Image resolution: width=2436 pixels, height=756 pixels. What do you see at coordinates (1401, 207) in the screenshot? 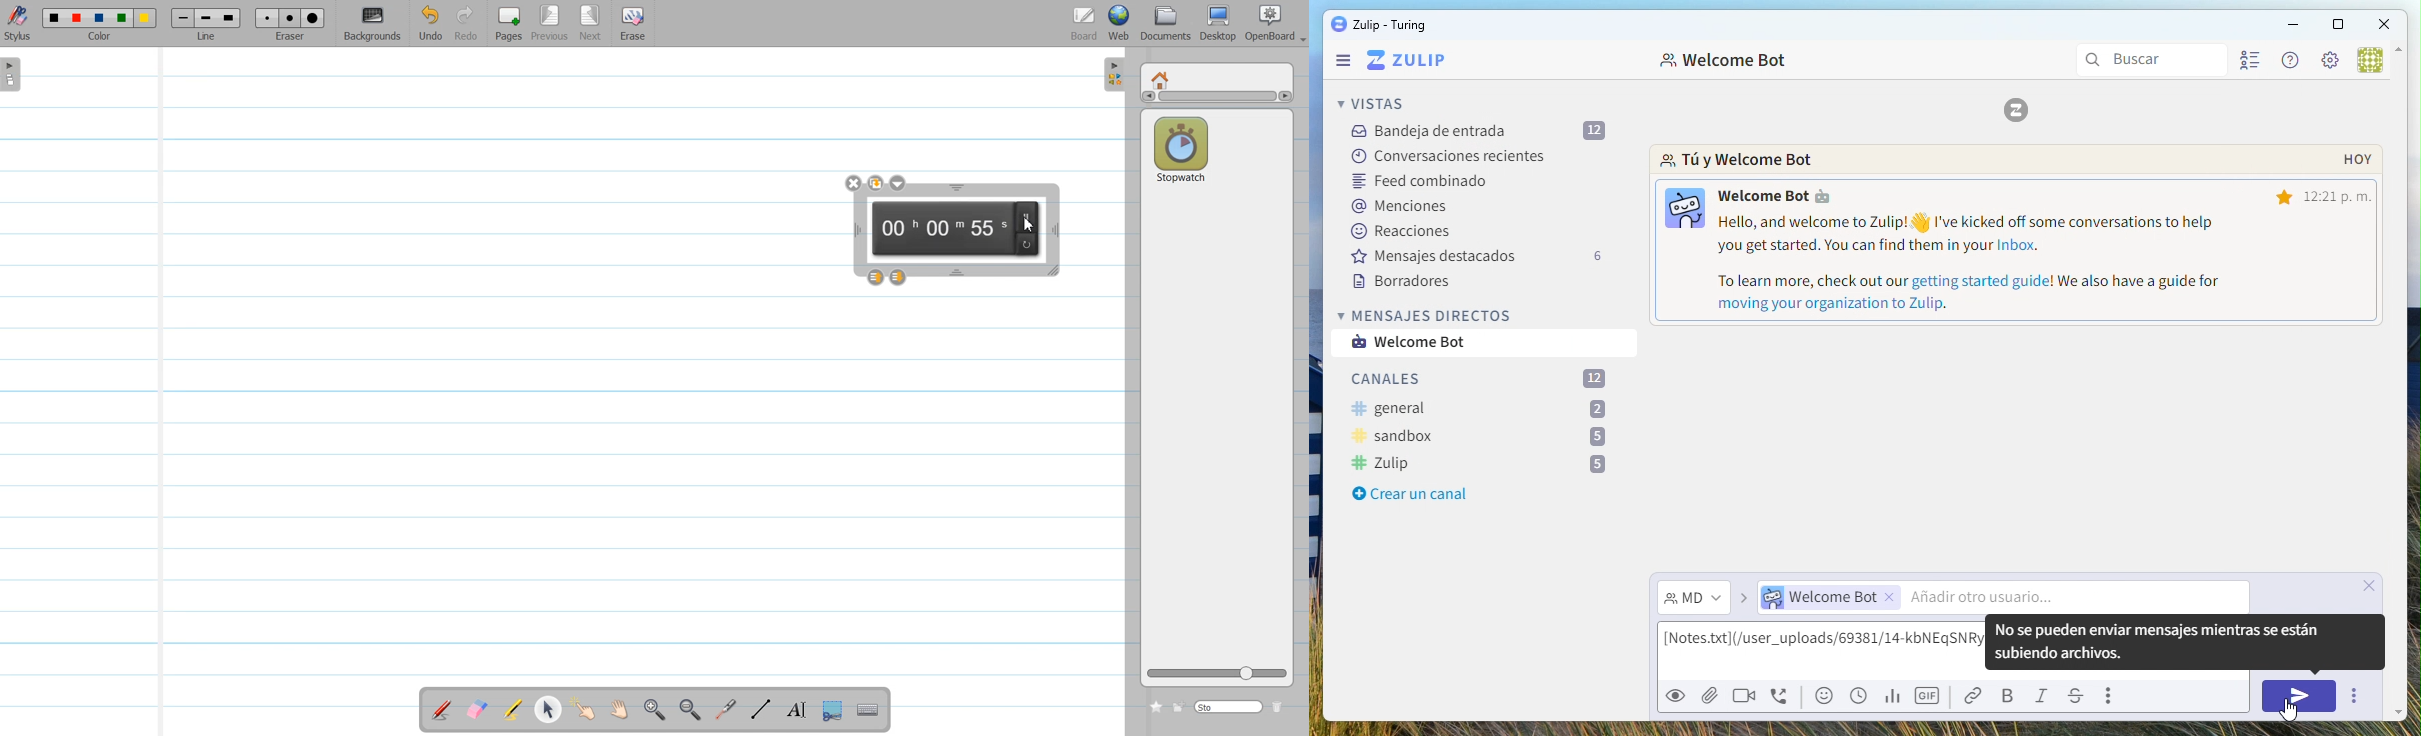
I see `Tags` at bounding box center [1401, 207].